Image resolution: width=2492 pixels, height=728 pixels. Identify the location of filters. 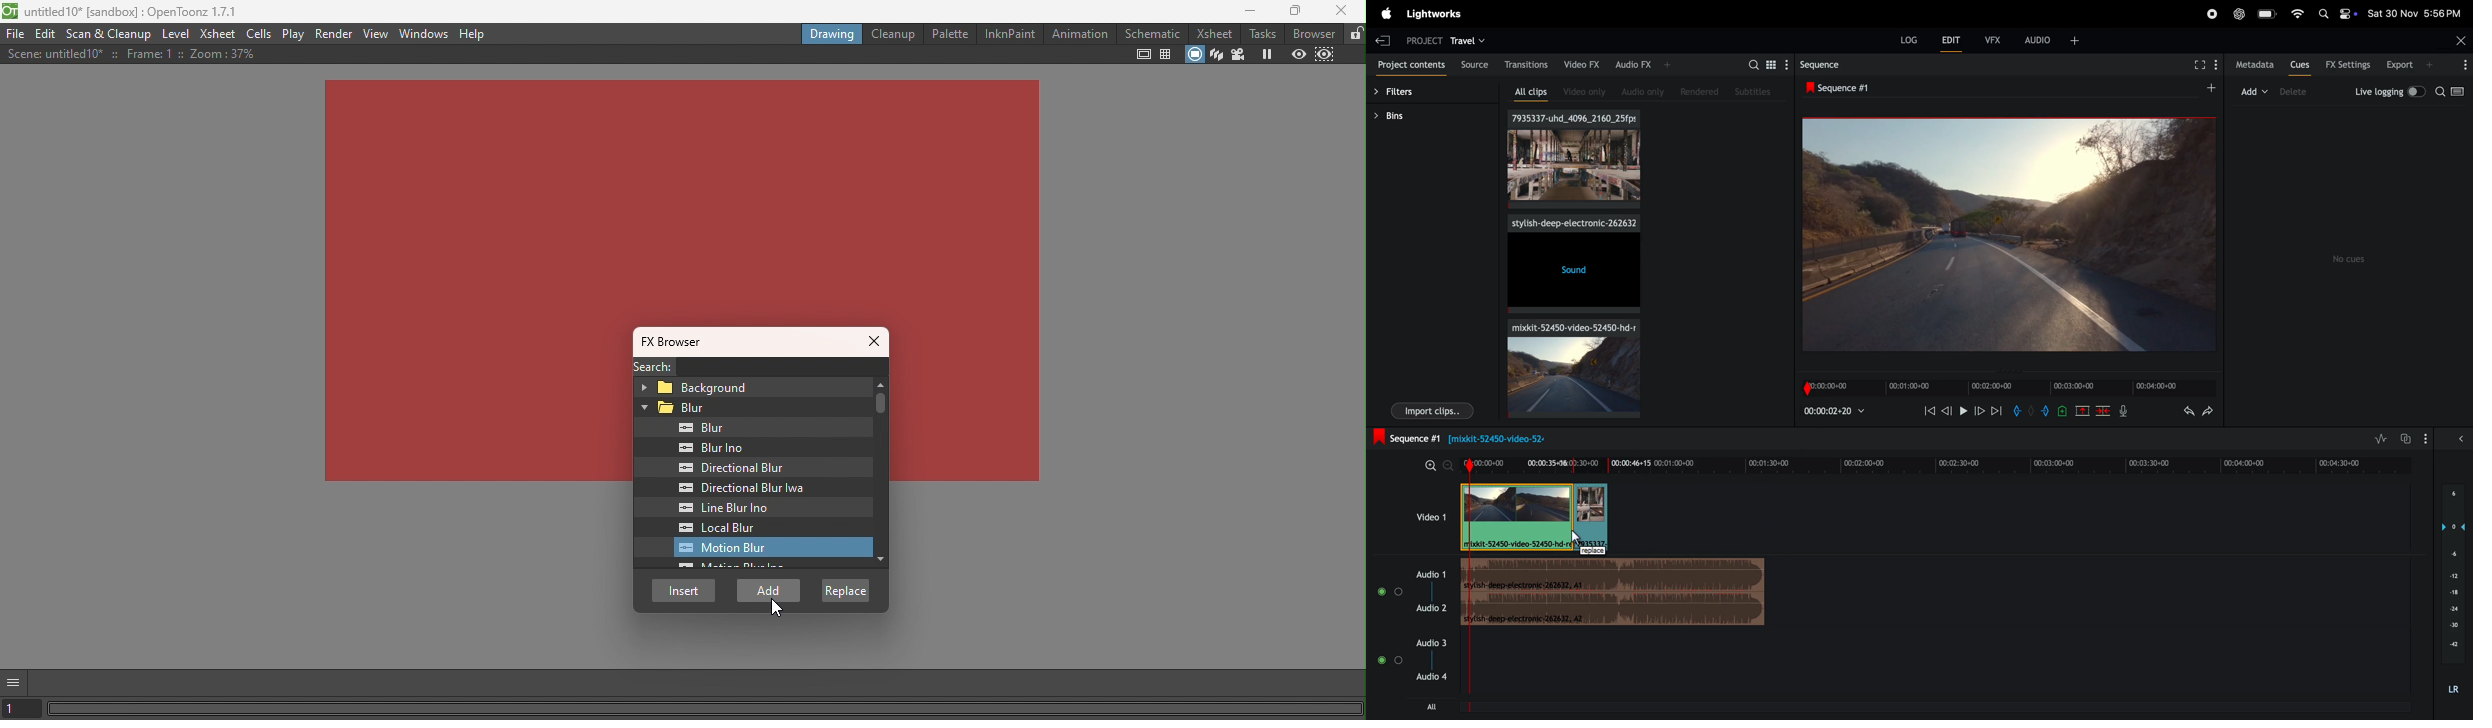
(1402, 94).